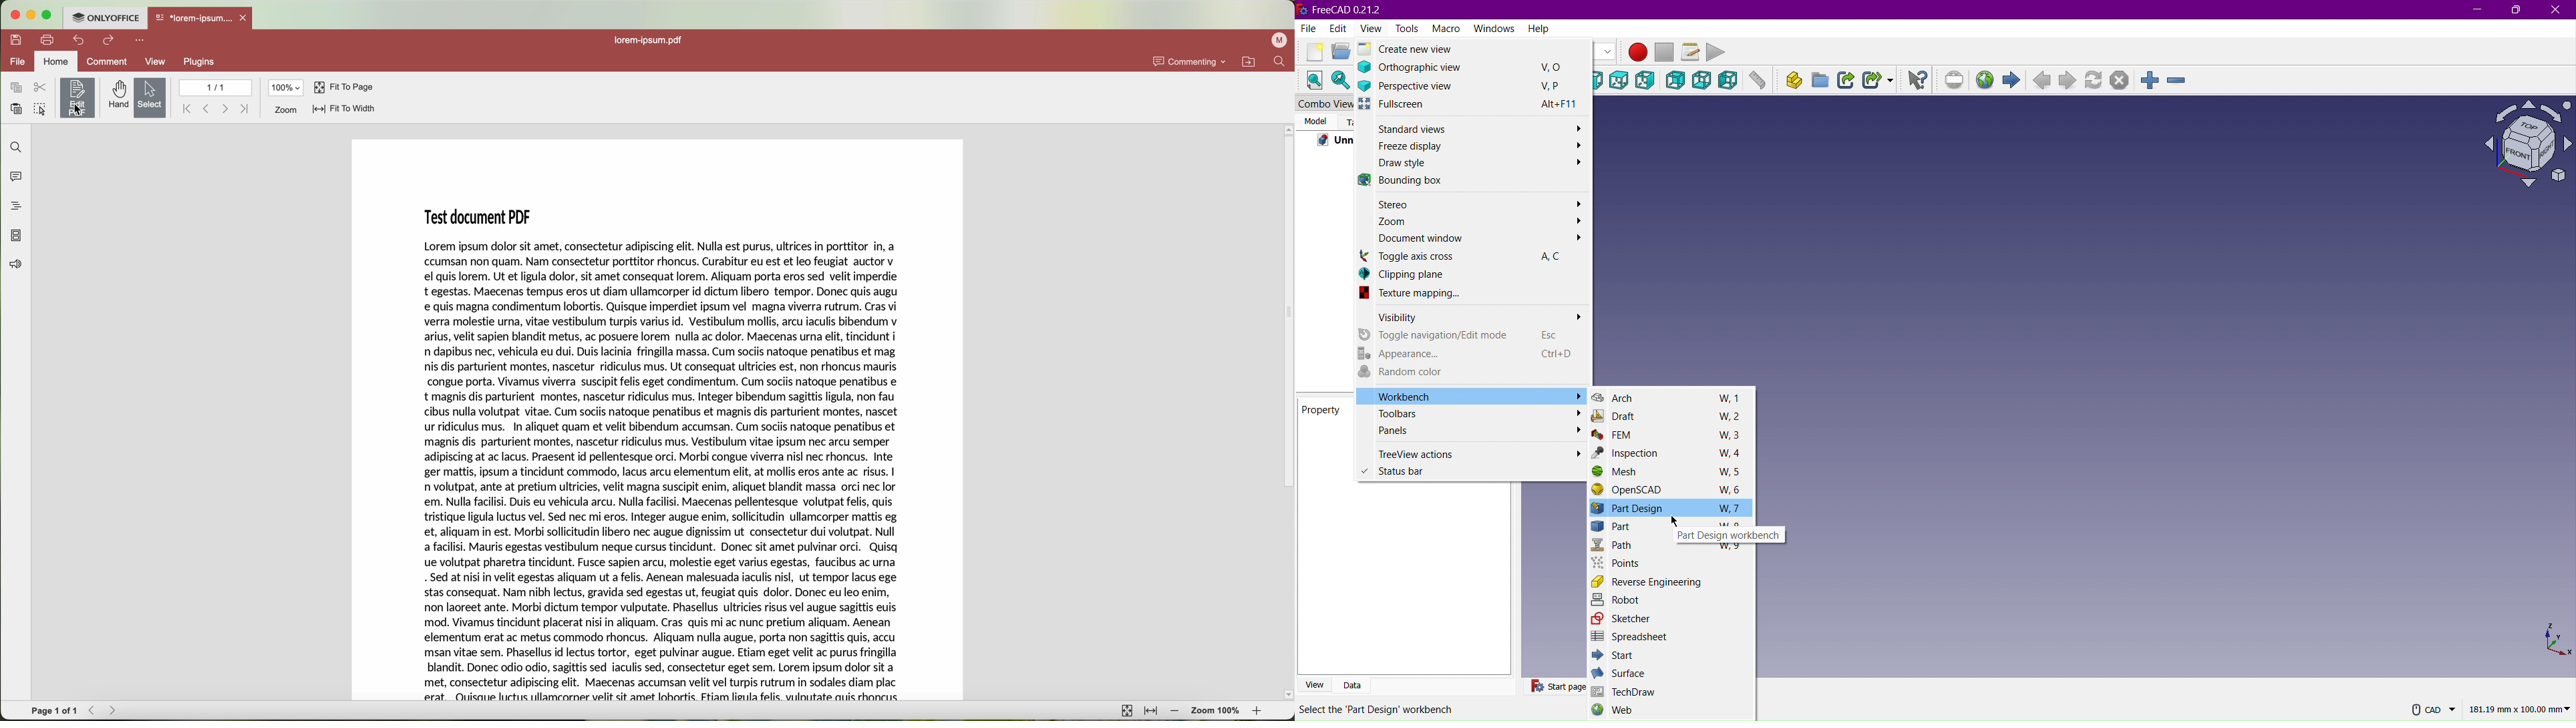  What do you see at coordinates (1307, 29) in the screenshot?
I see `File` at bounding box center [1307, 29].